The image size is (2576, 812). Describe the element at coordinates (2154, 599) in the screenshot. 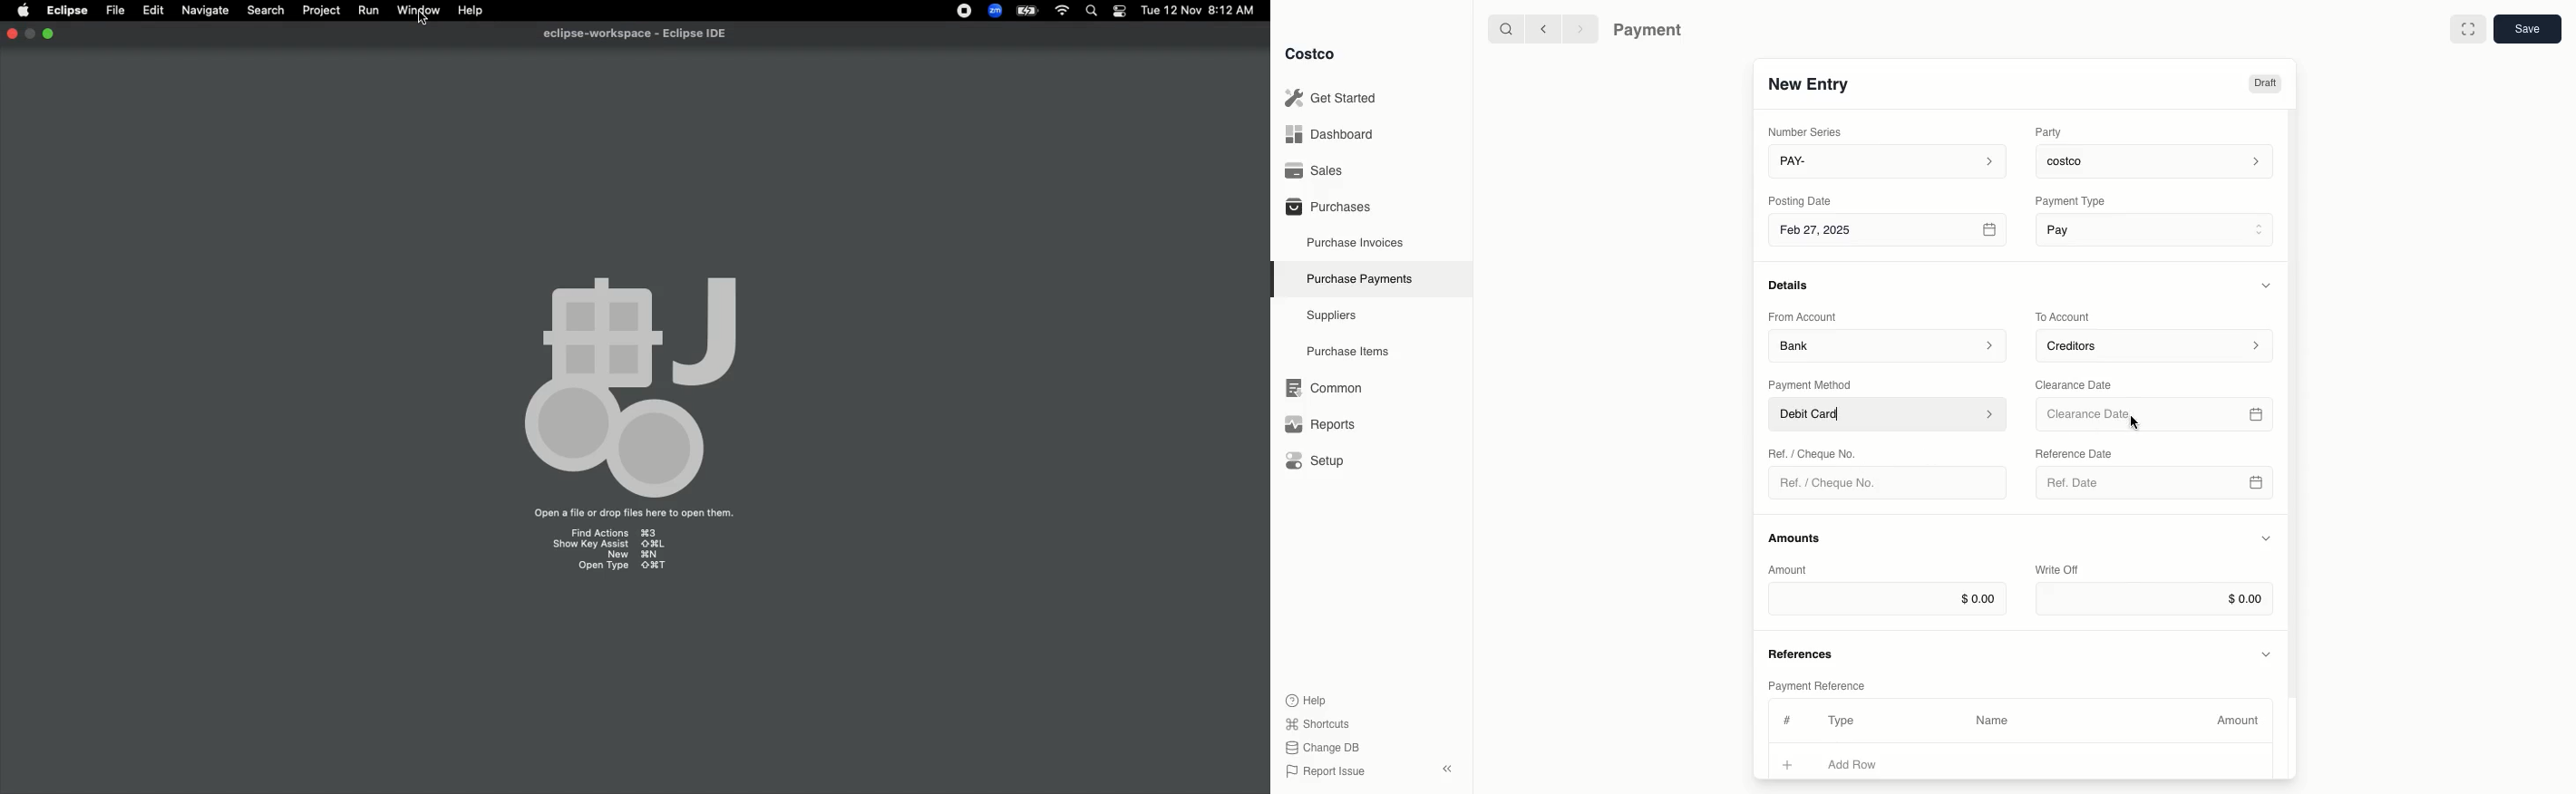

I see `$0.00` at that location.